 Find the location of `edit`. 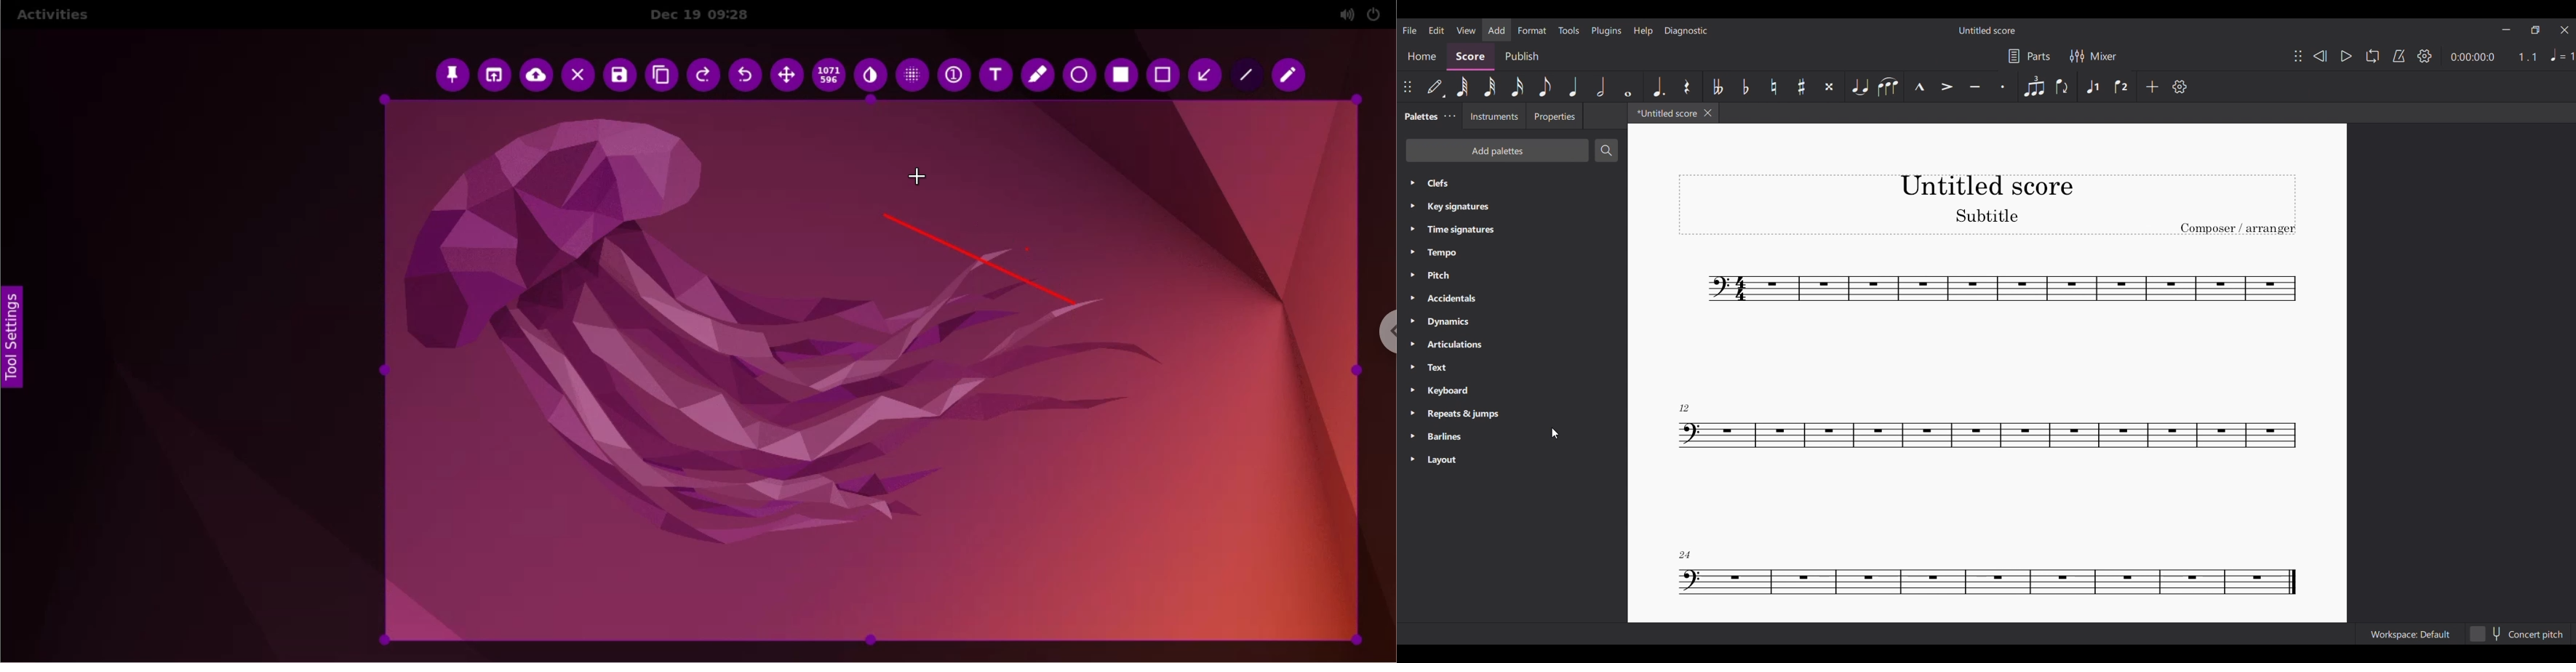

edit is located at coordinates (1434, 86).